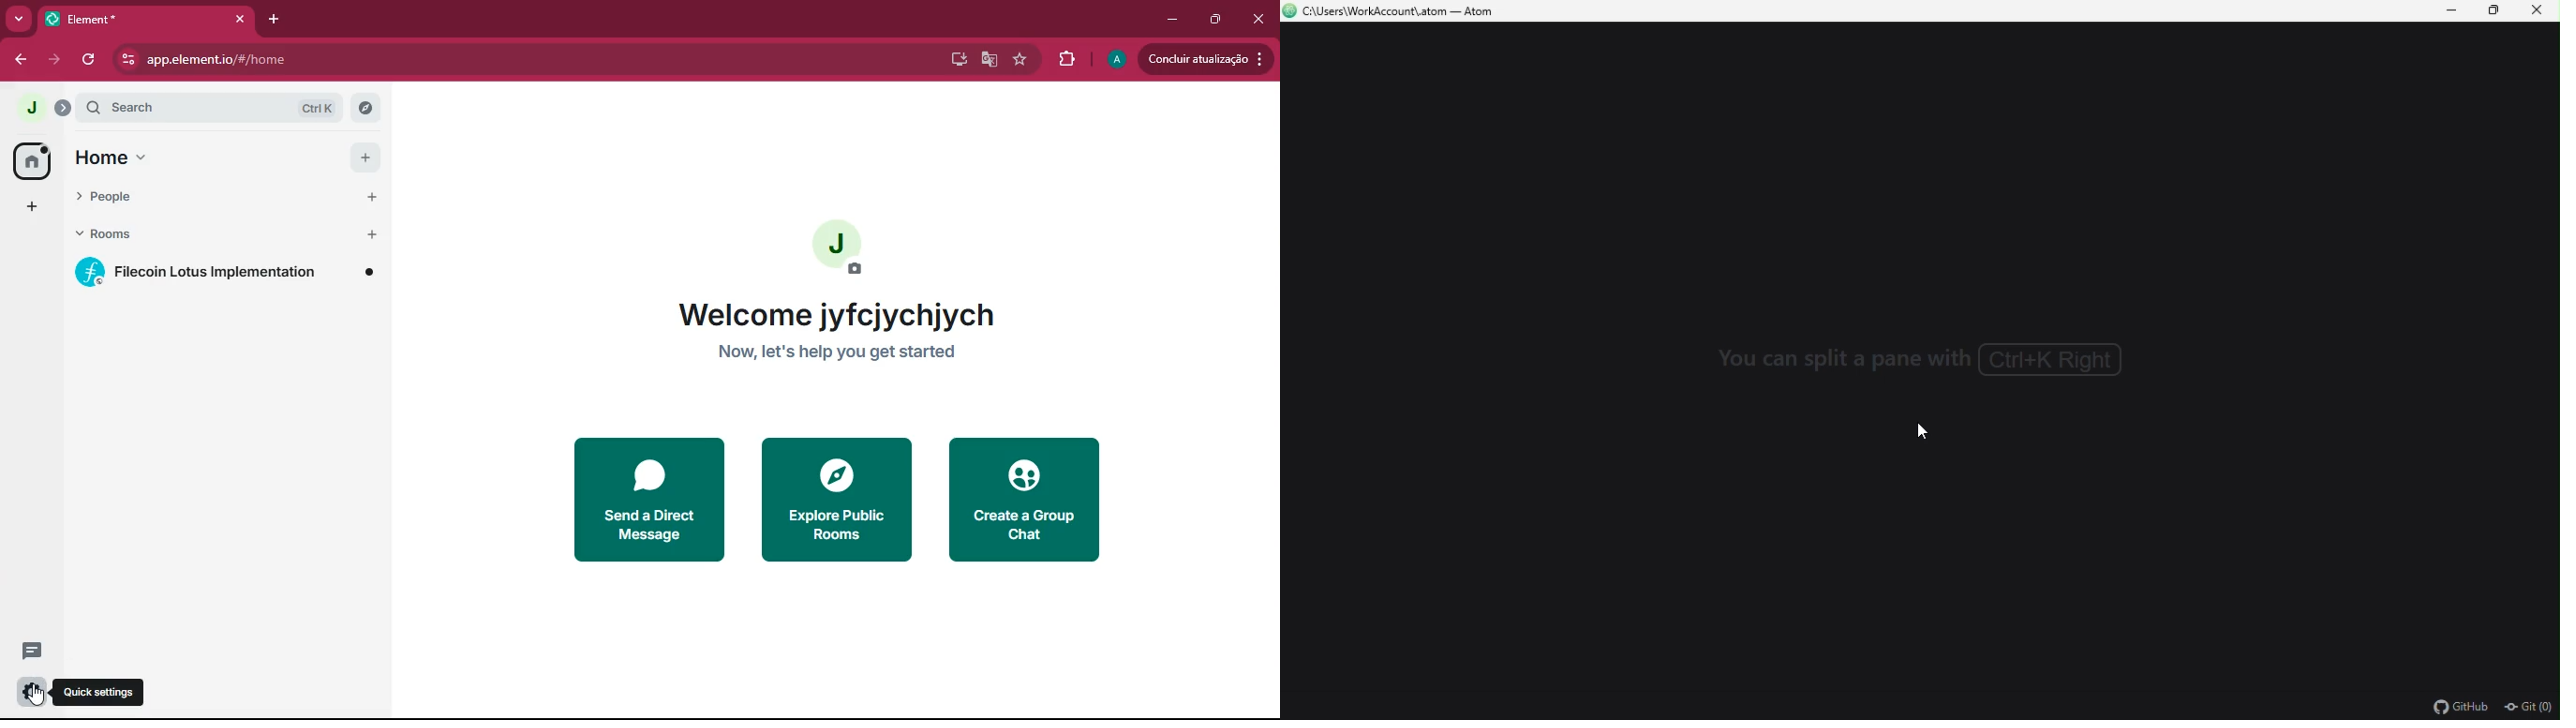 The image size is (2576, 728). Describe the element at coordinates (101, 692) in the screenshot. I see `quick settings` at that location.